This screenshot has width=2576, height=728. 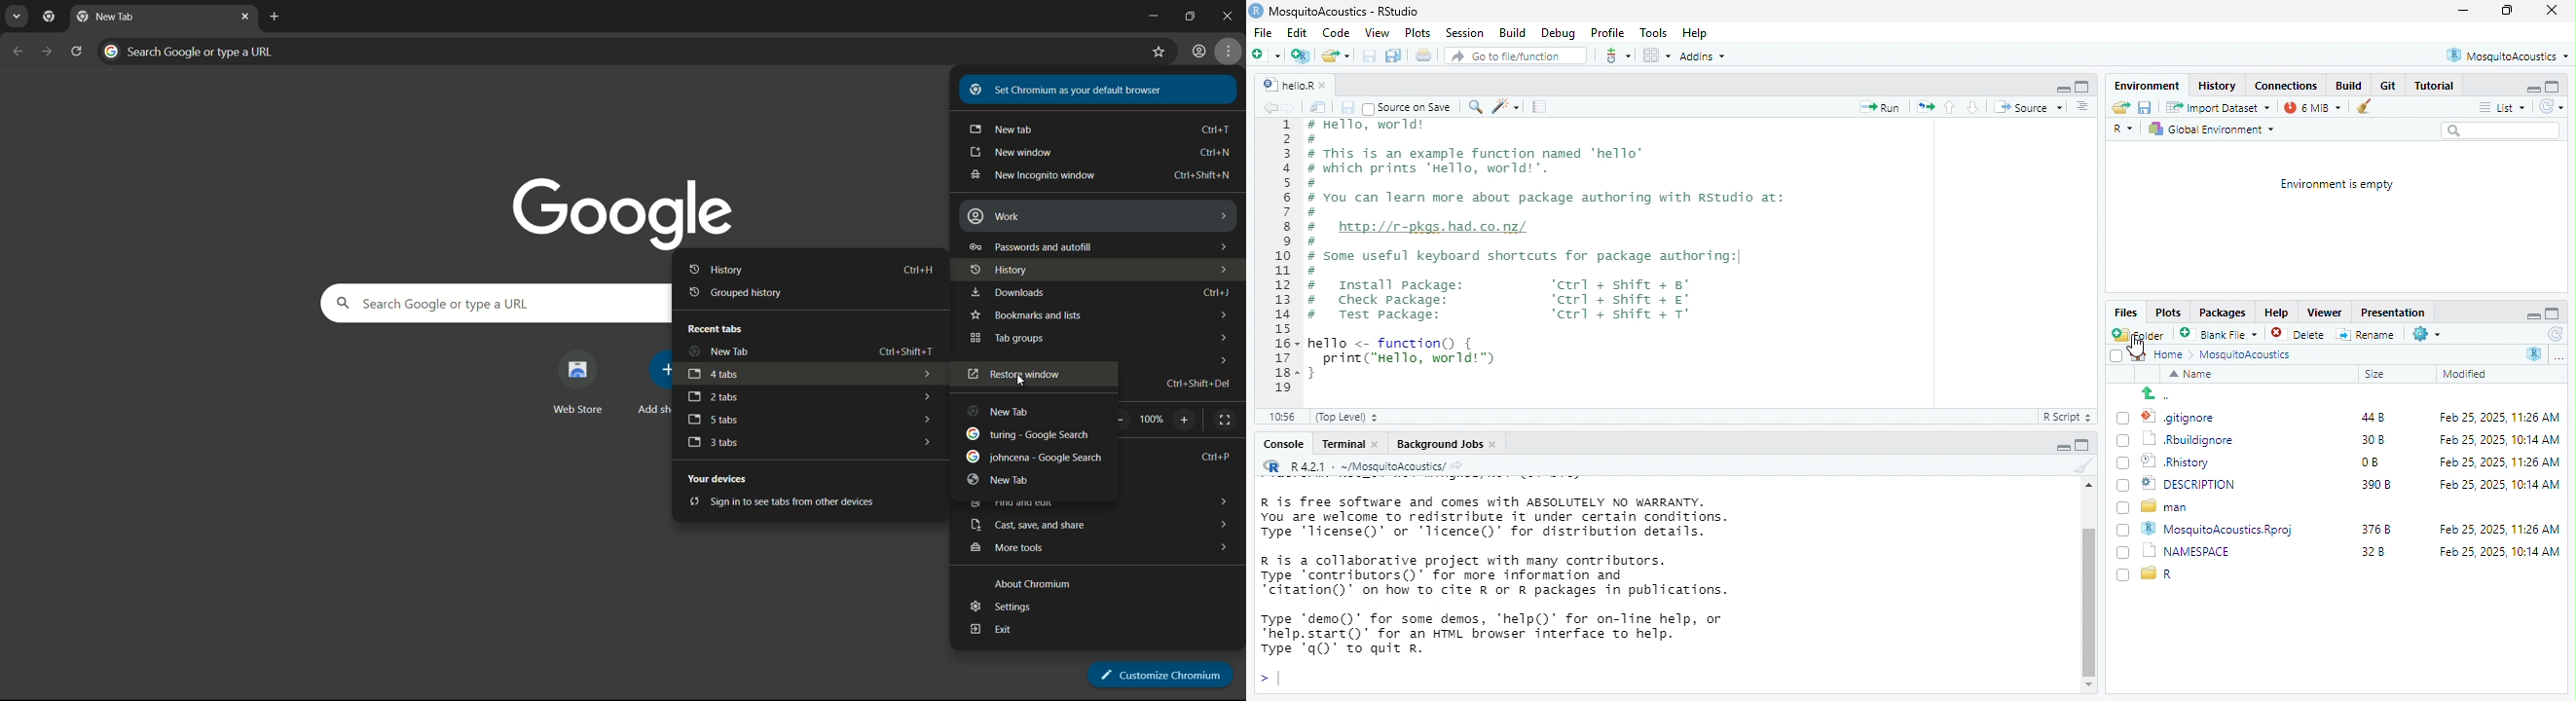 What do you see at coordinates (2501, 555) in the screenshot?
I see `Feb 25,2025, 10:14 AM` at bounding box center [2501, 555].